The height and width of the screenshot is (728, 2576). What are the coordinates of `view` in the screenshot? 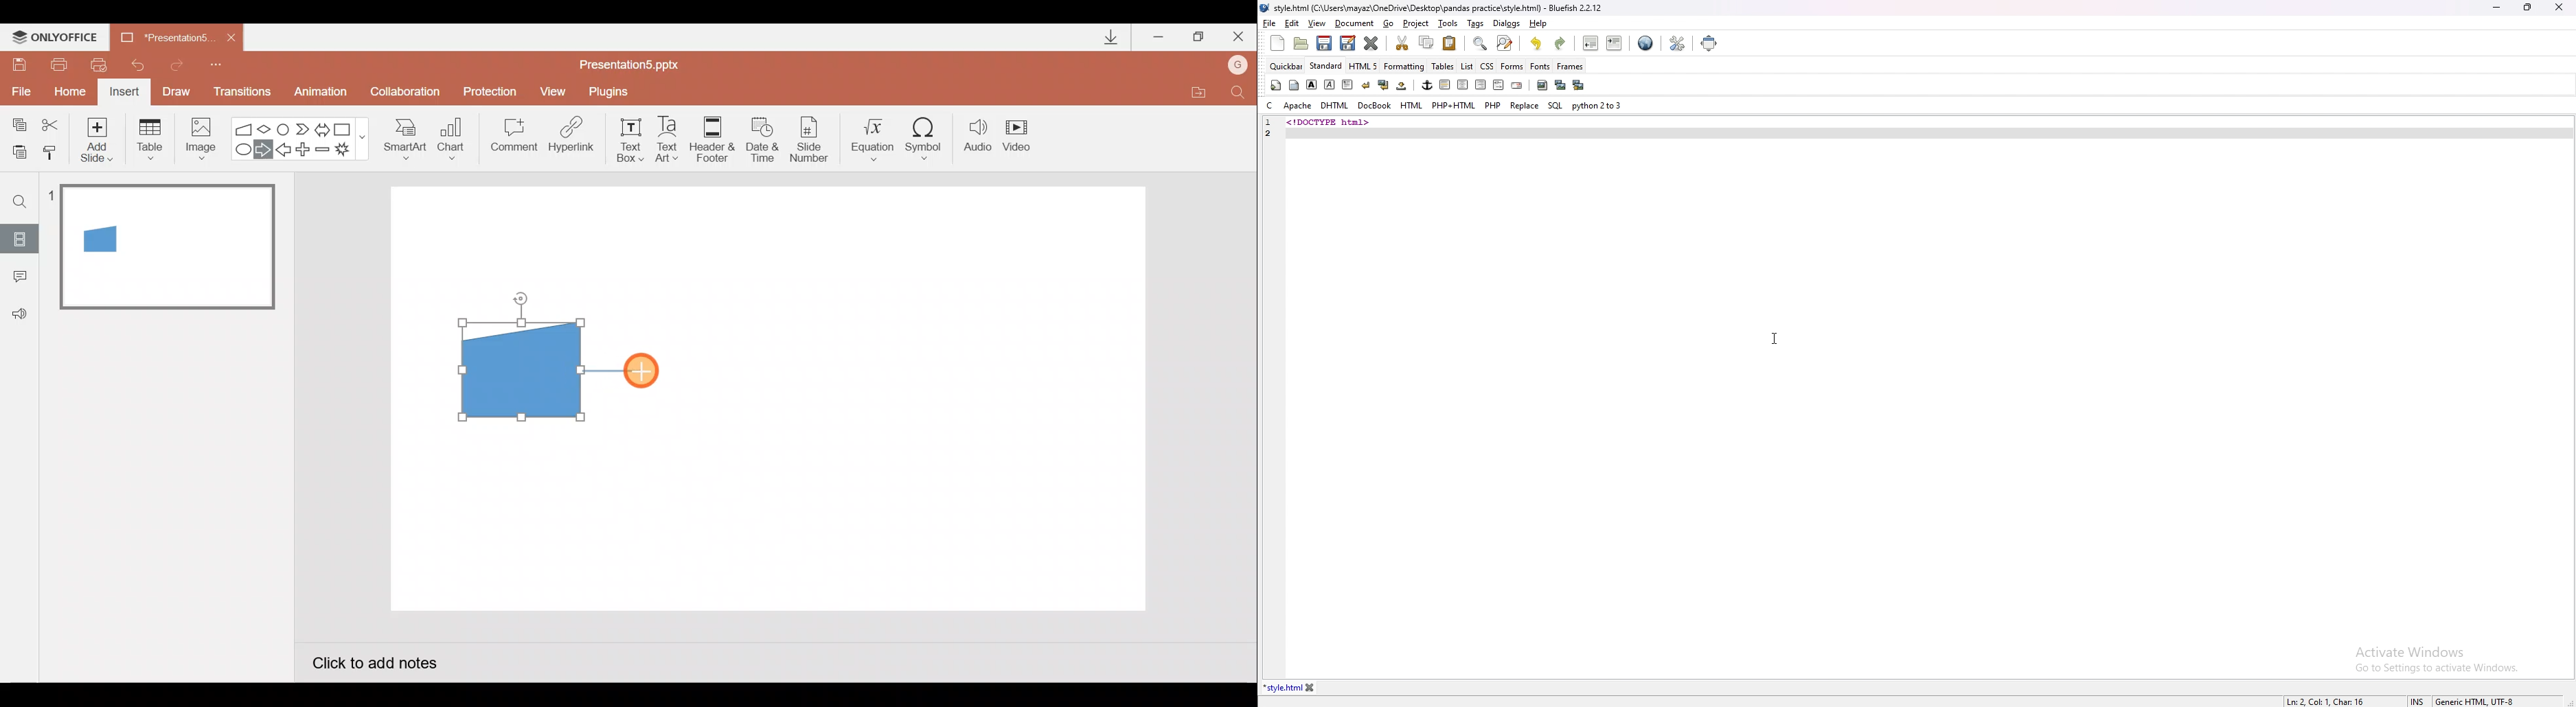 It's located at (1317, 23).